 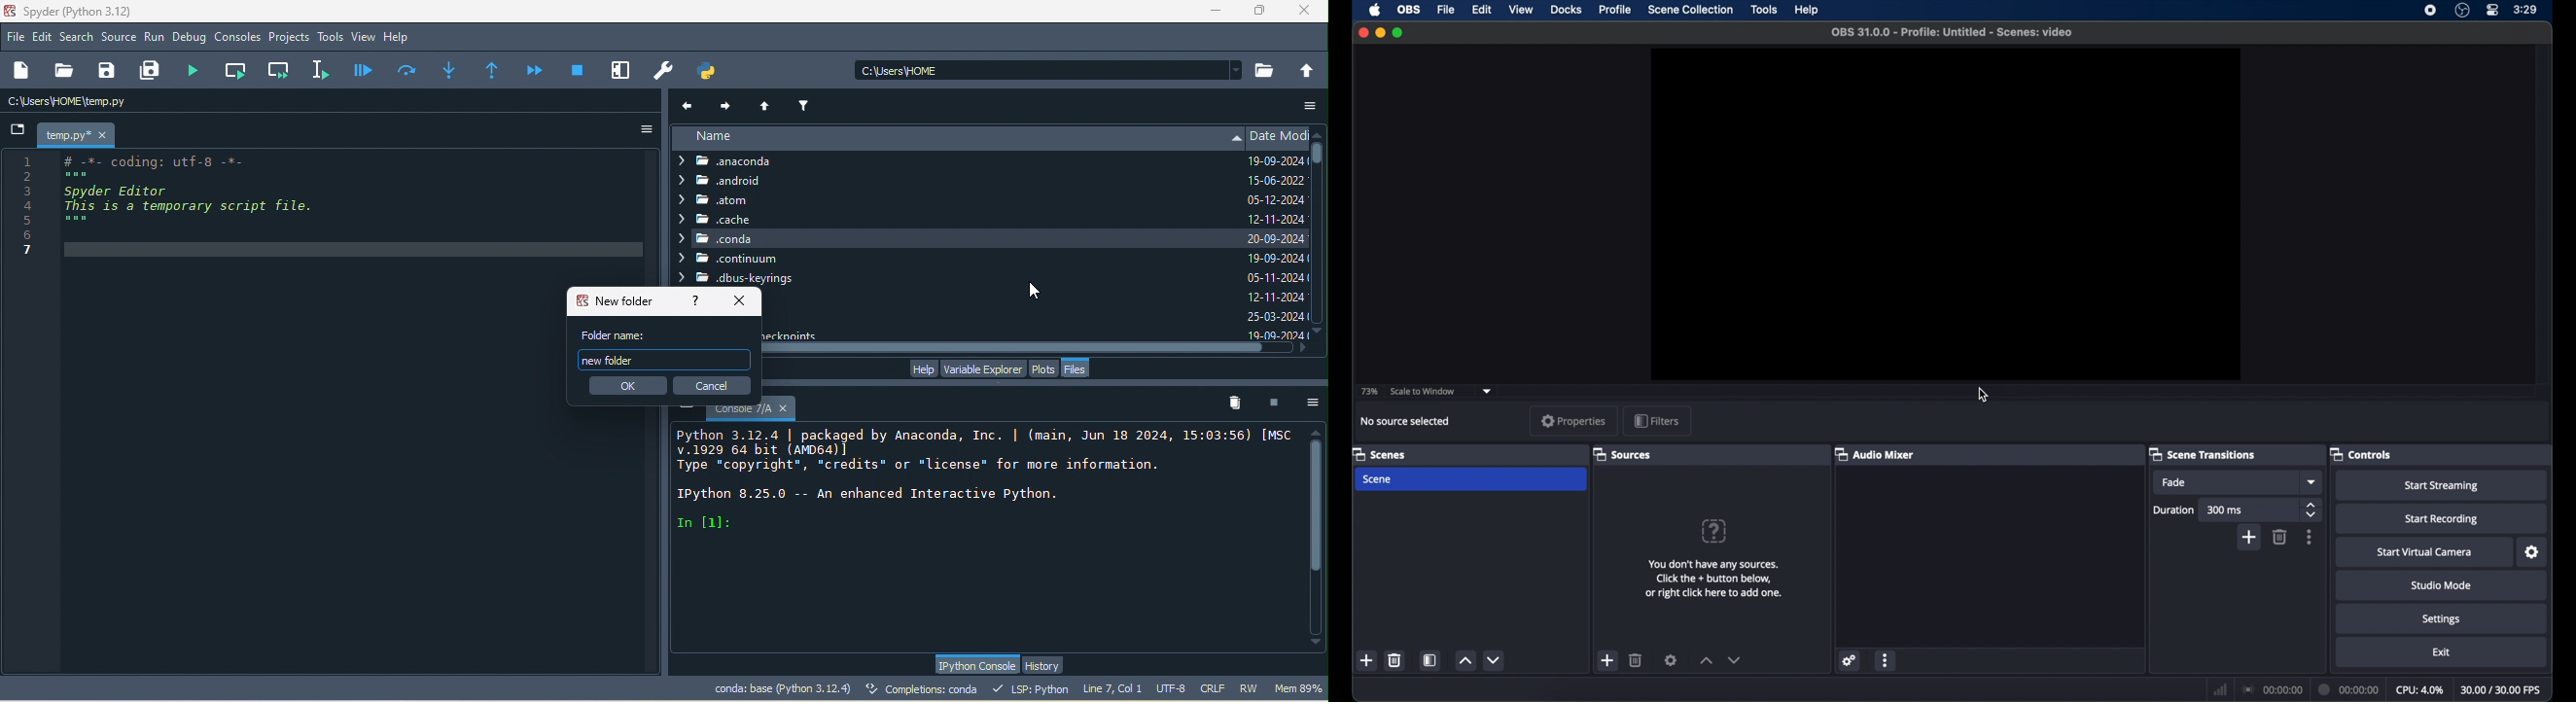 I want to click on studio mode, so click(x=2443, y=585).